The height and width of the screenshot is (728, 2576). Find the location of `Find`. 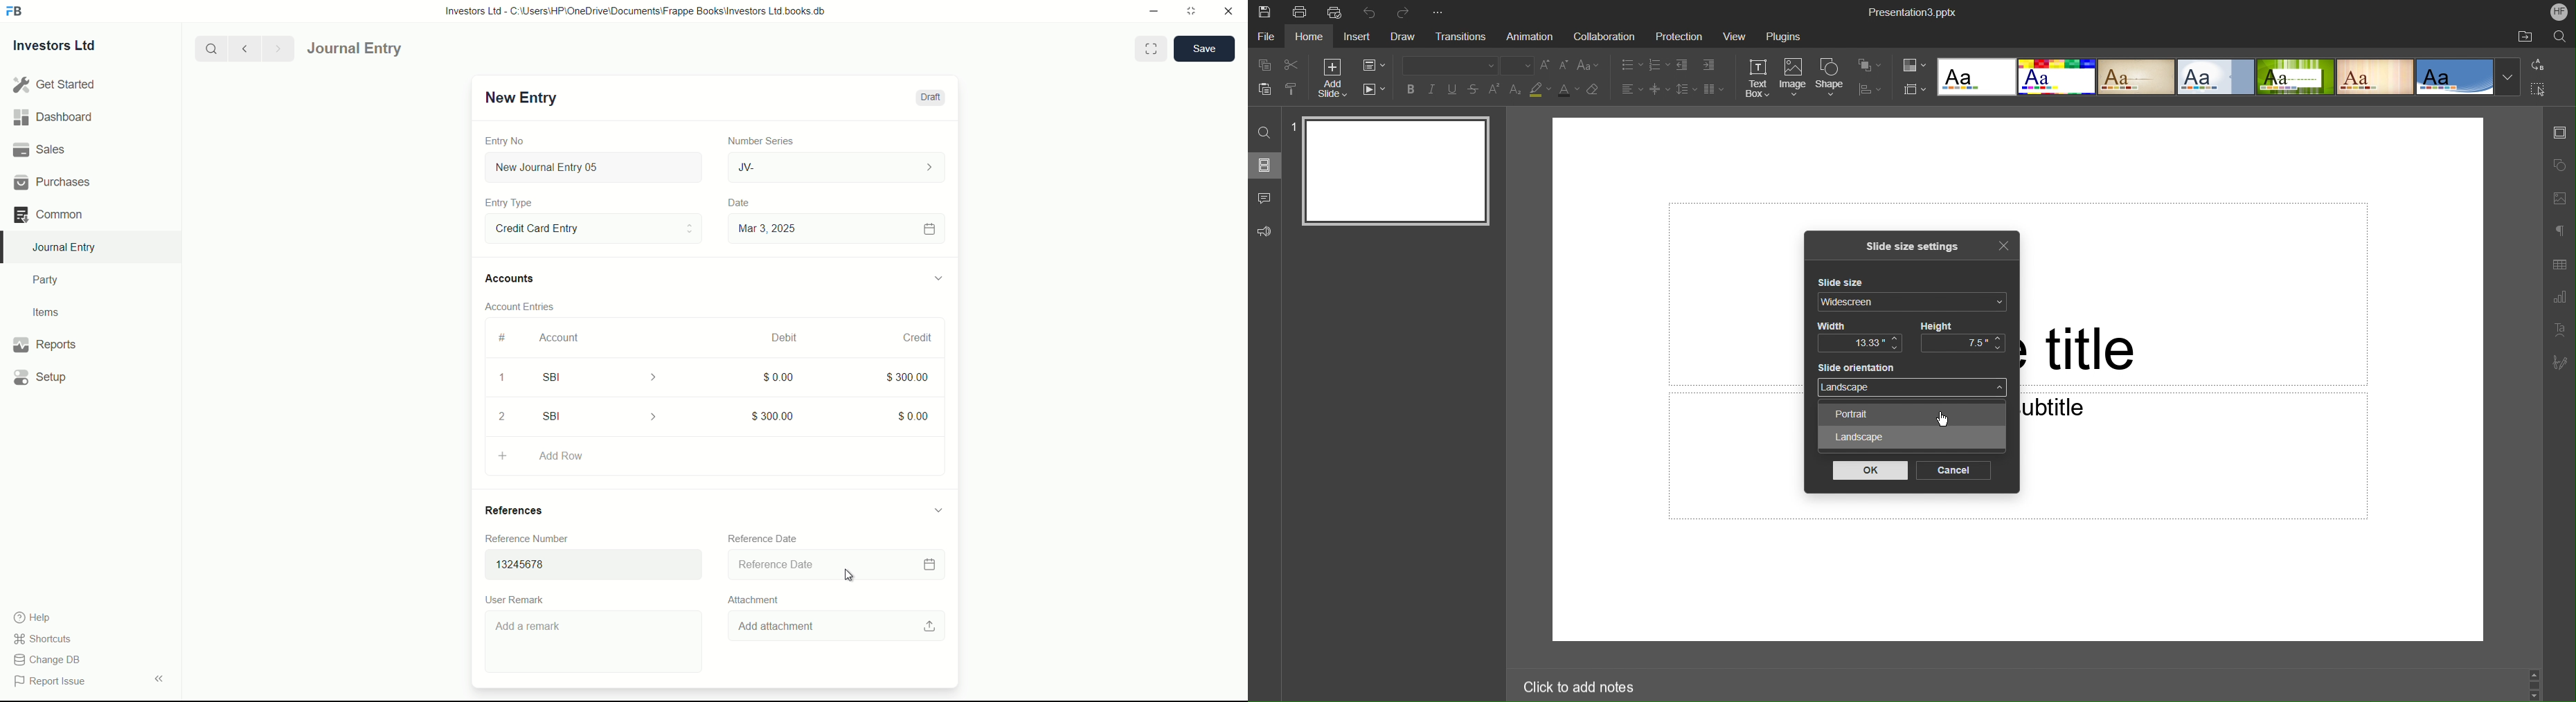

Find is located at coordinates (1264, 132).